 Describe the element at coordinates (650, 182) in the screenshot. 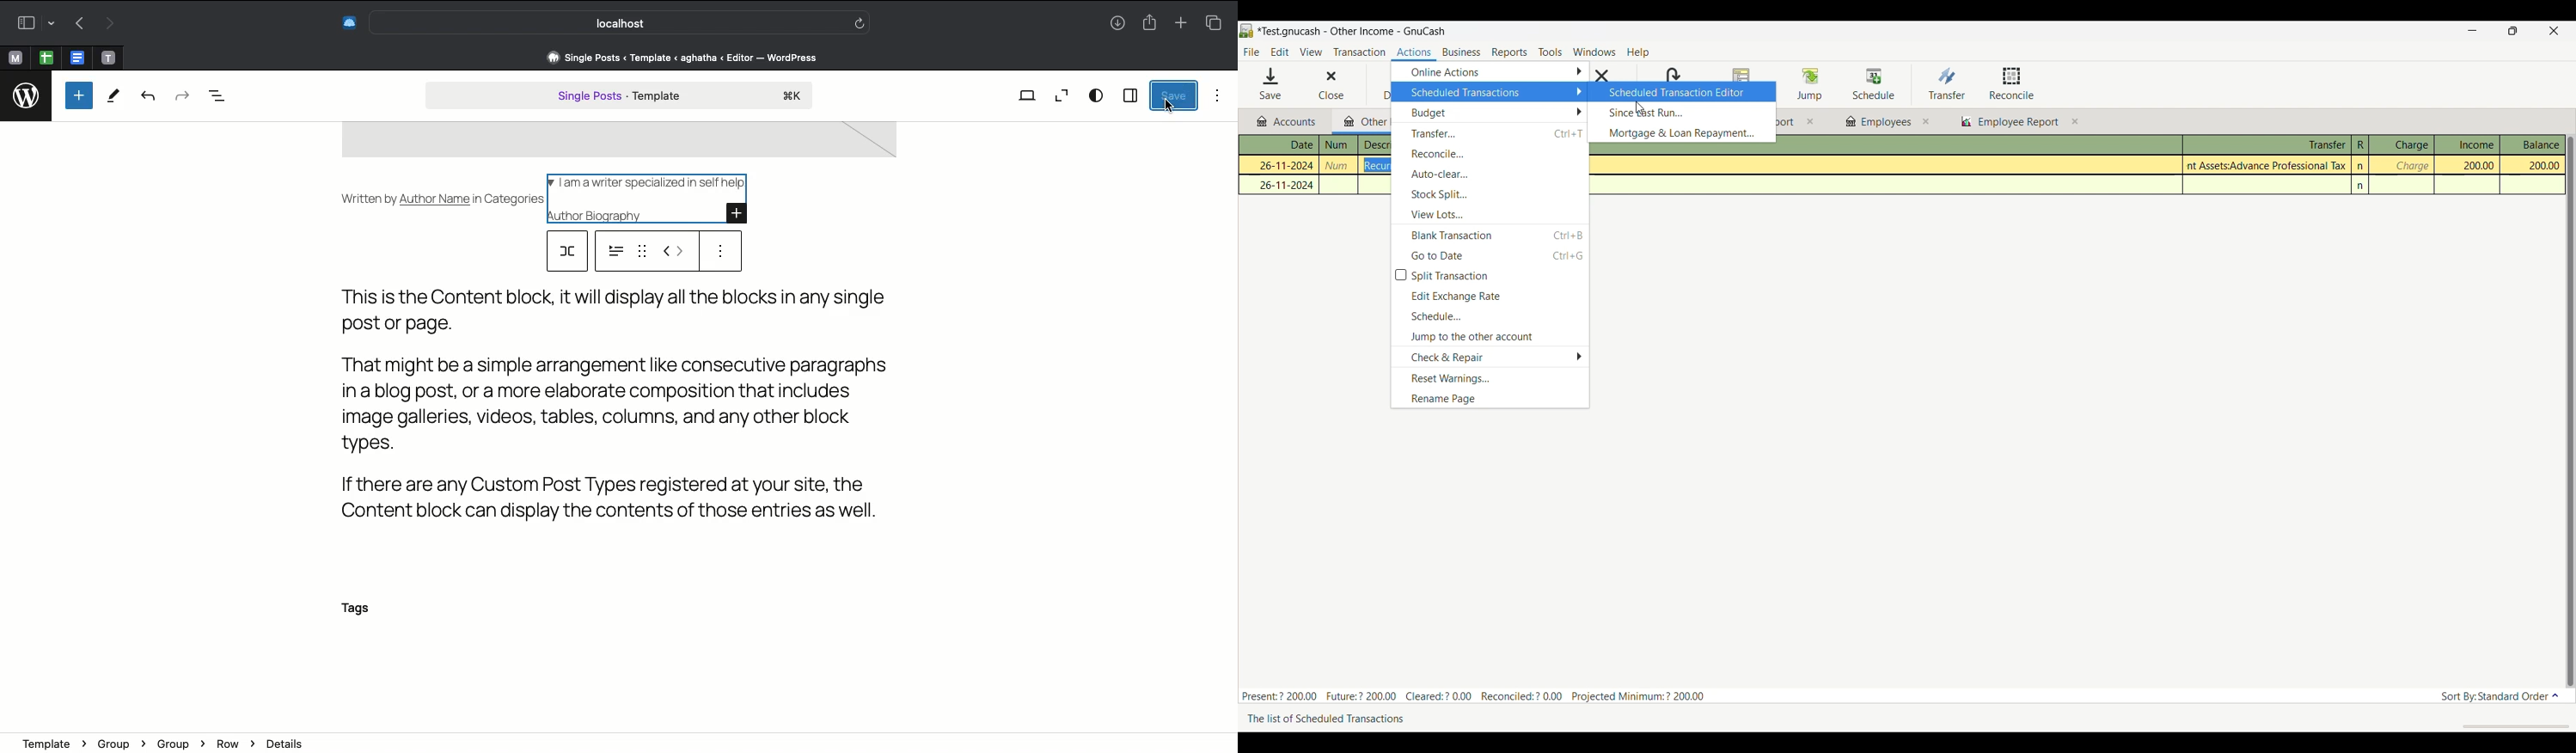

I see `I am a writer specialized in self help` at that location.